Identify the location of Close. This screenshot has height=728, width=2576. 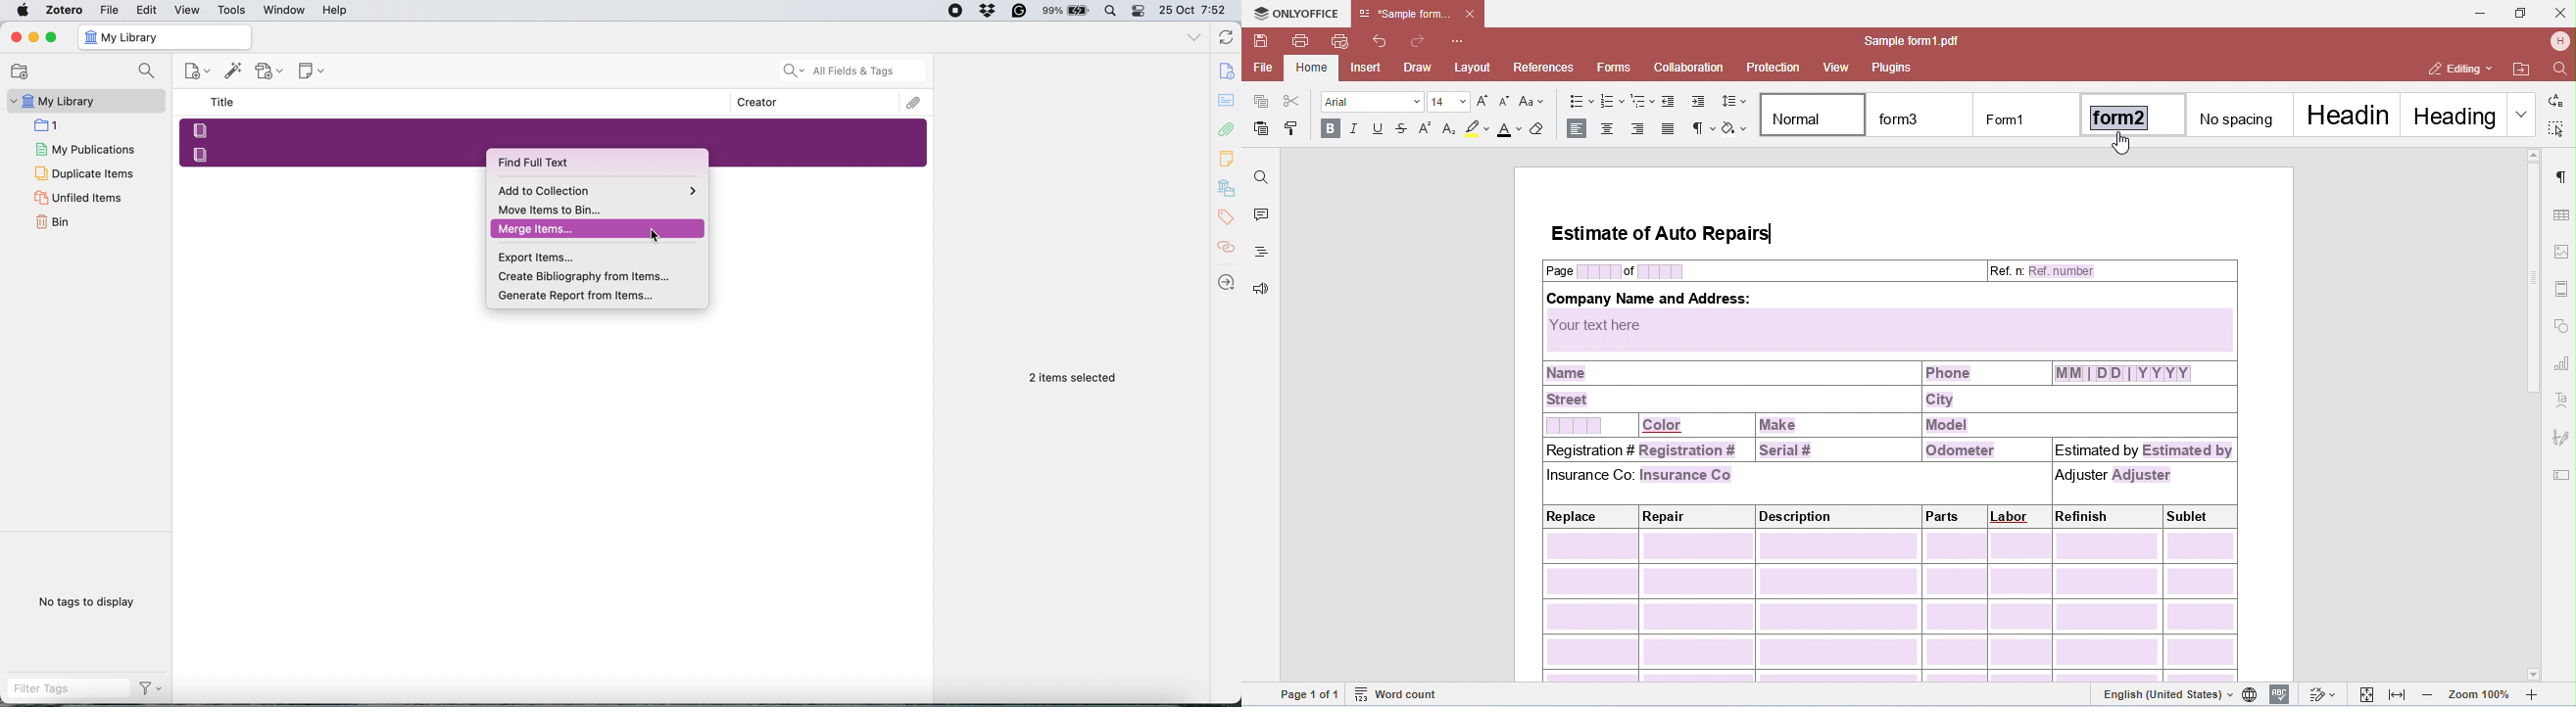
(16, 37).